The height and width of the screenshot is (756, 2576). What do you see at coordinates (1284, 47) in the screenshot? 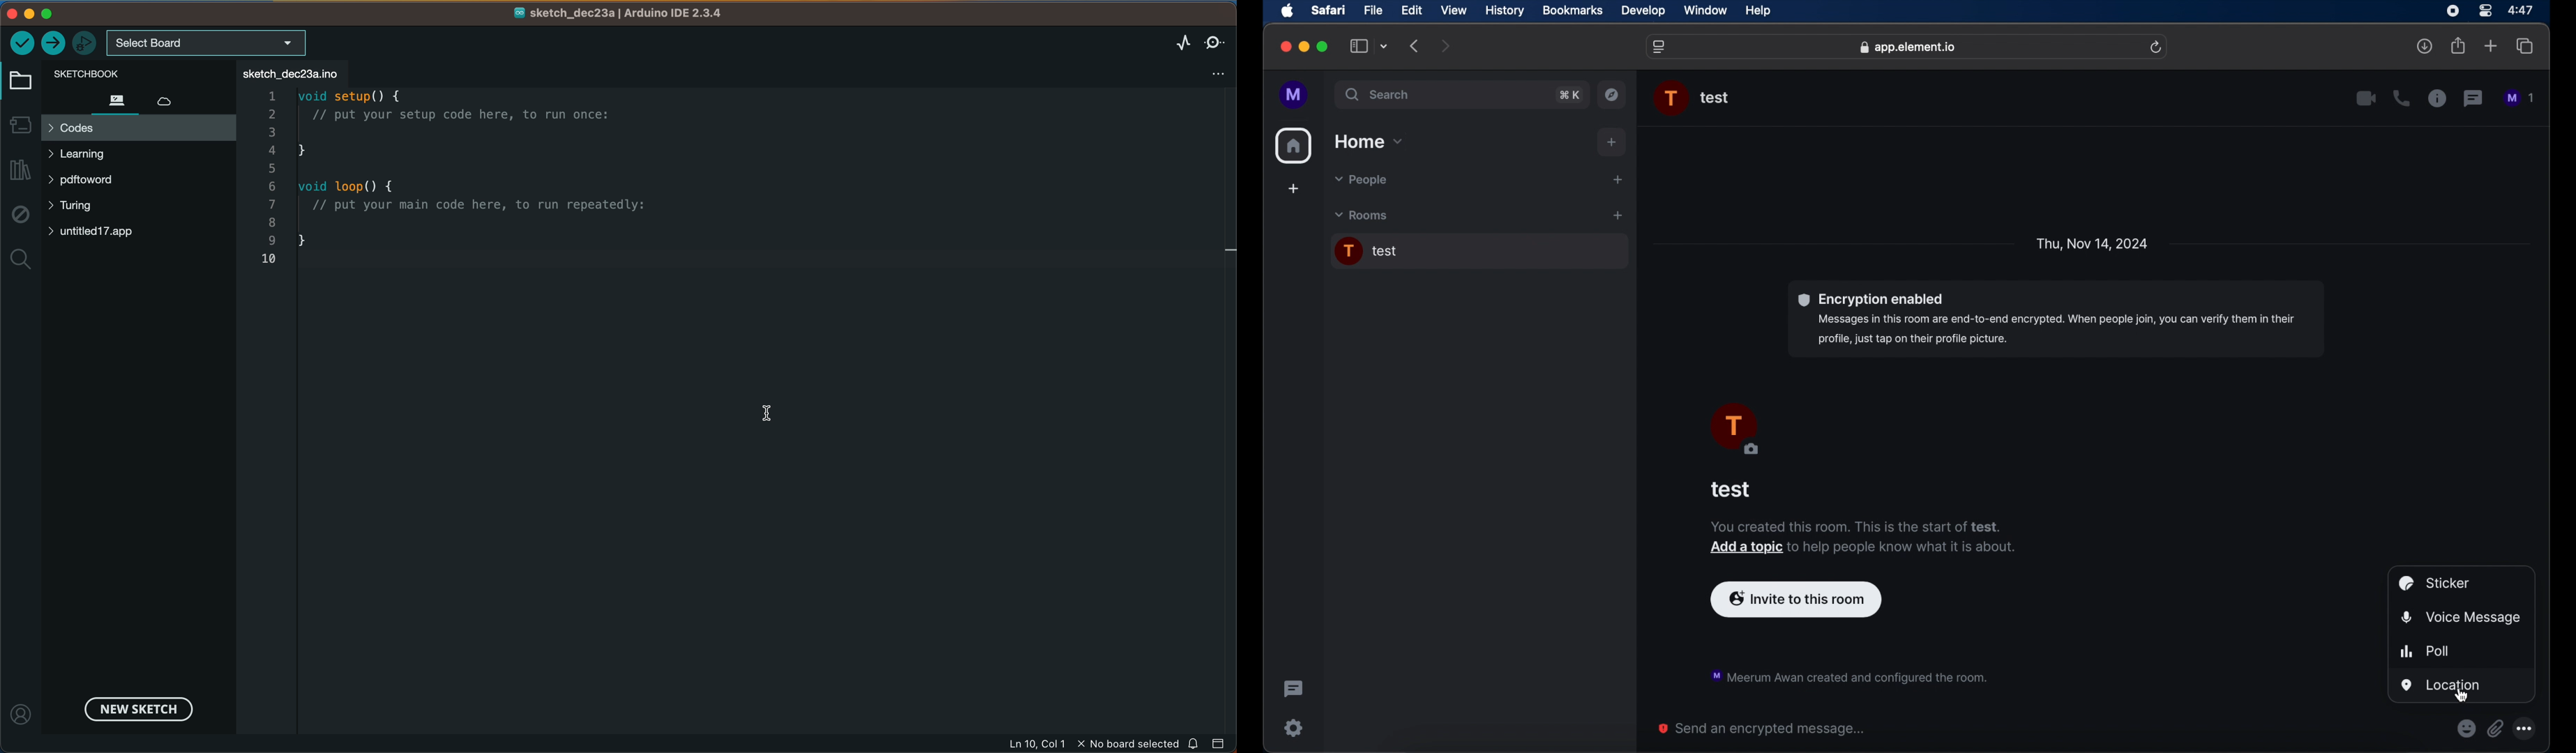
I see `close` at bounding box center [1284, 47].